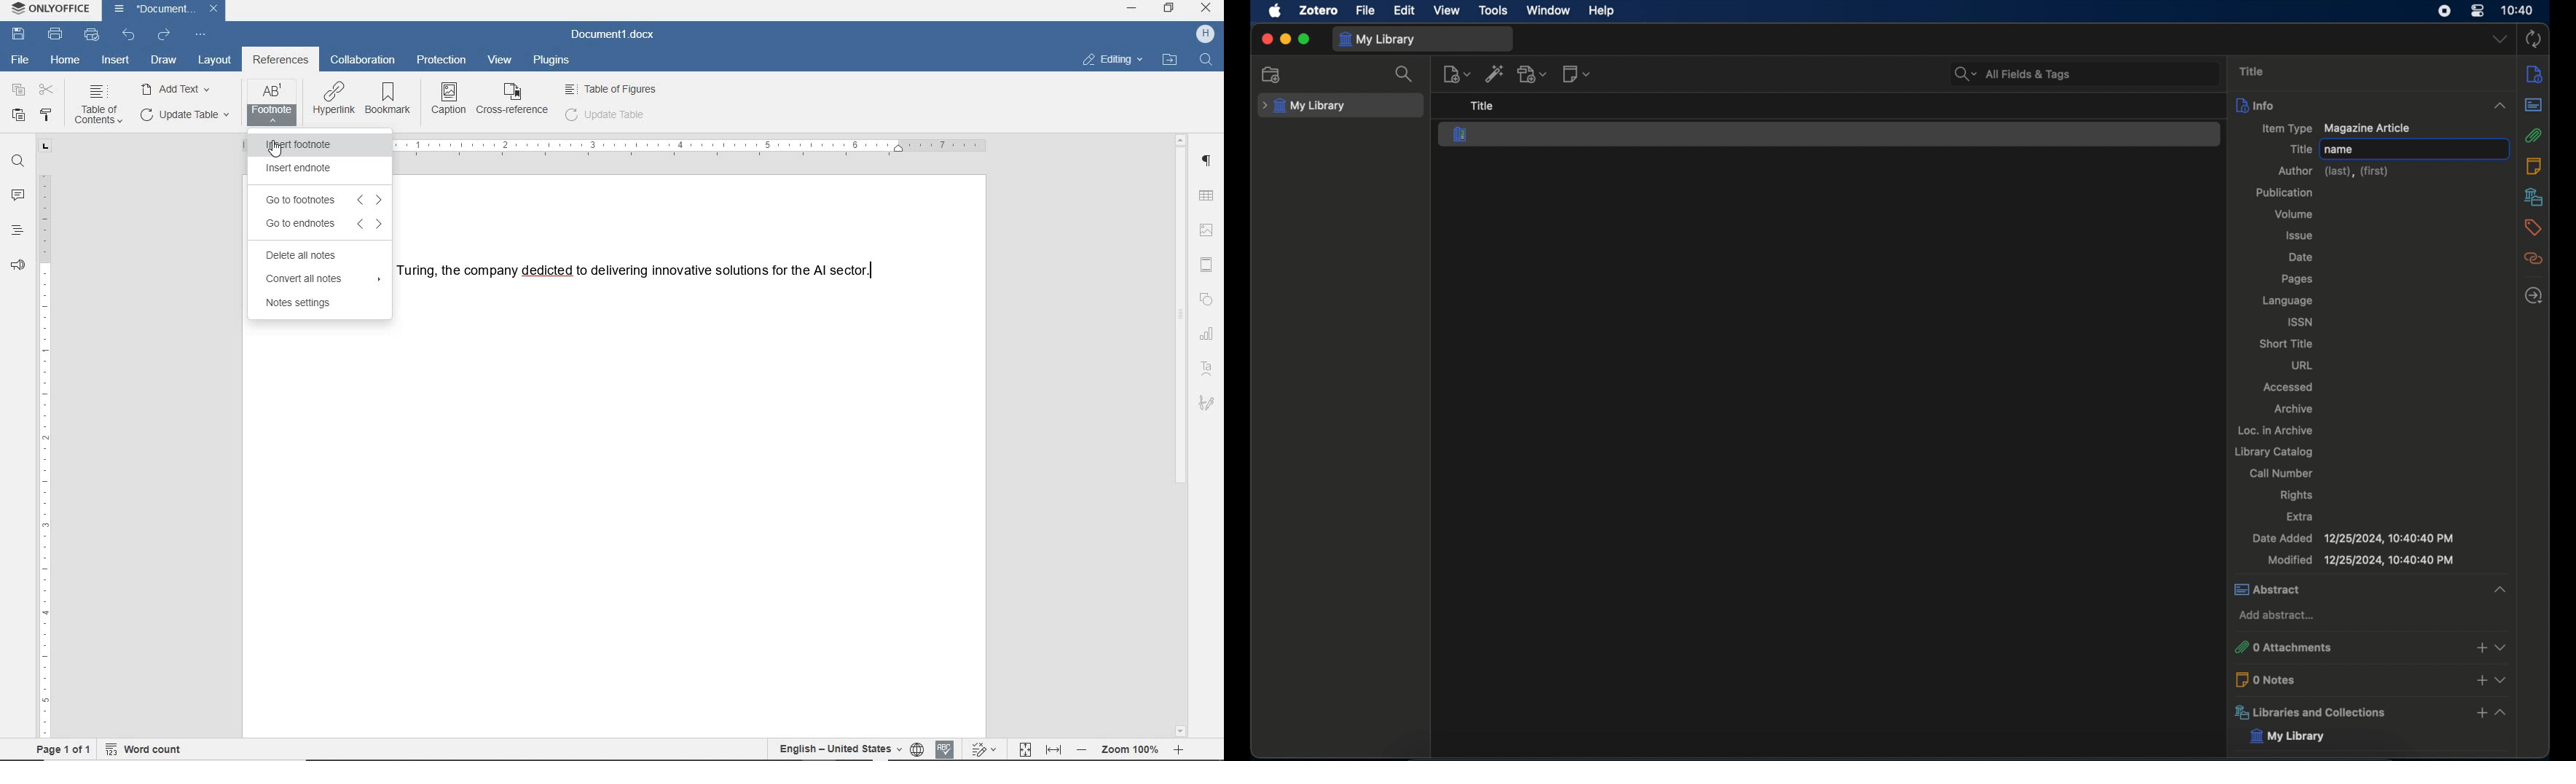  I want to click on zoom in, so click(1178, 749).